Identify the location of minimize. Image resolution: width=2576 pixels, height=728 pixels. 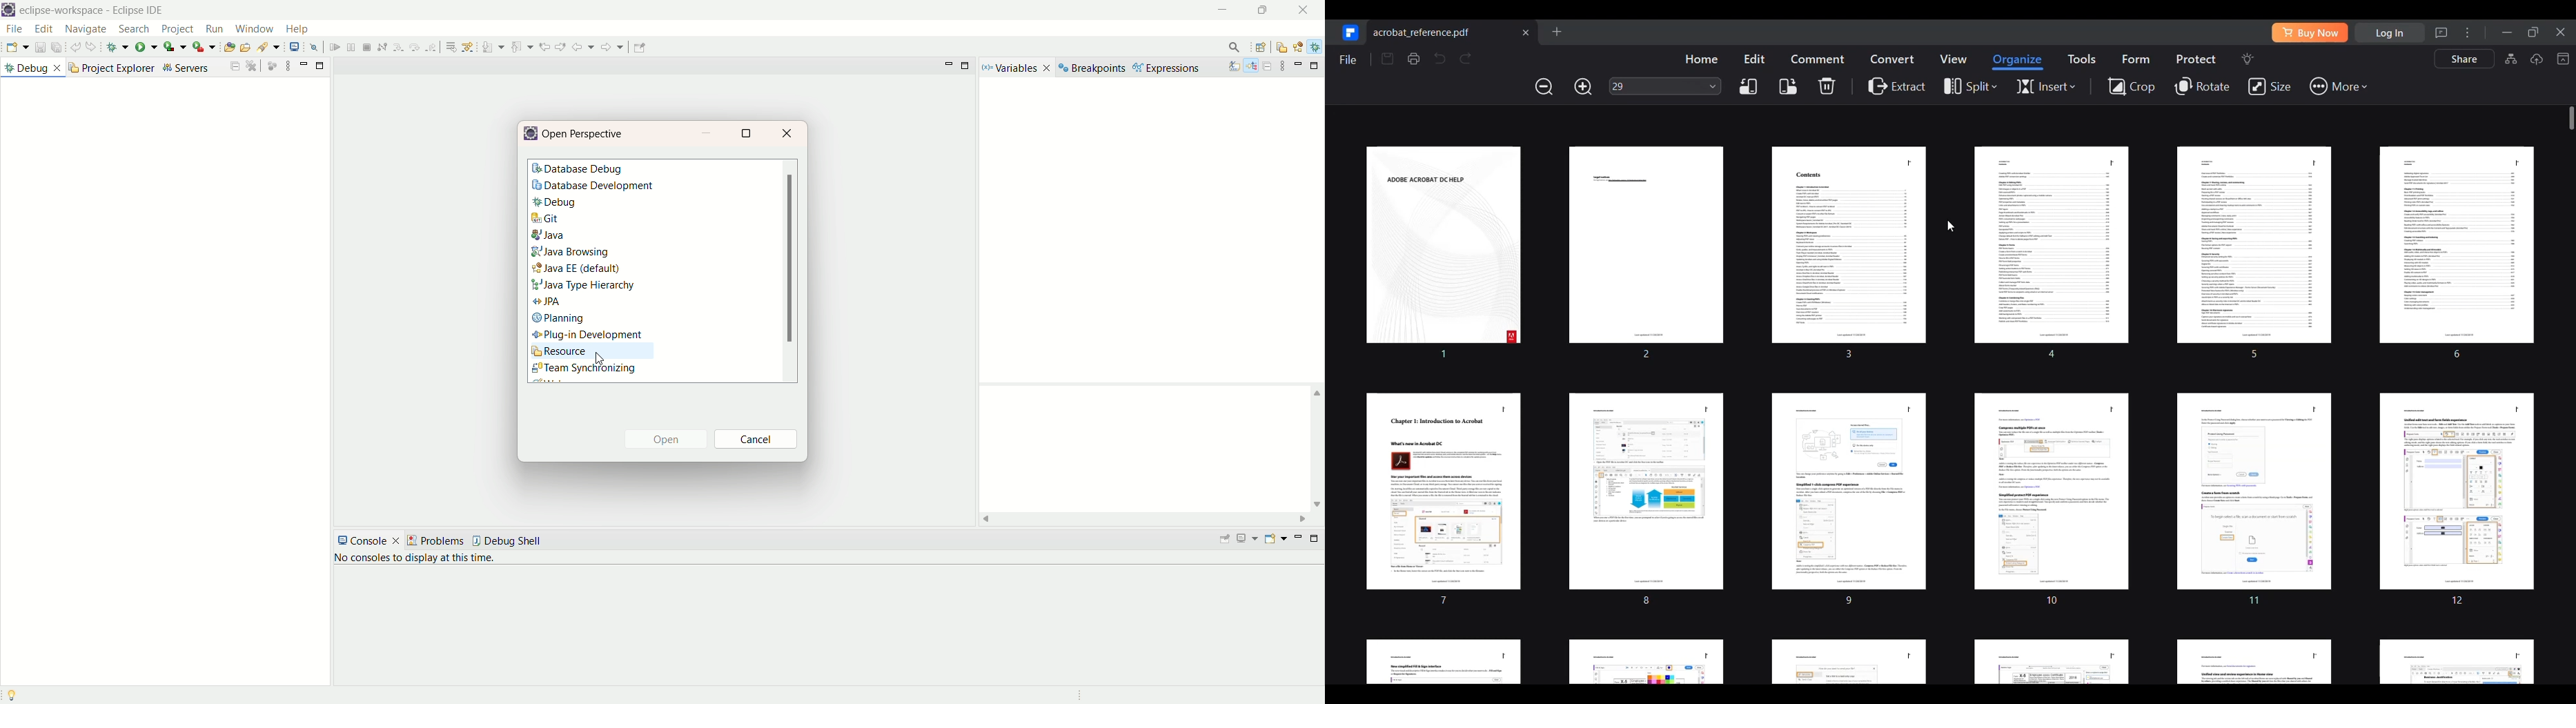
(1228, 12).